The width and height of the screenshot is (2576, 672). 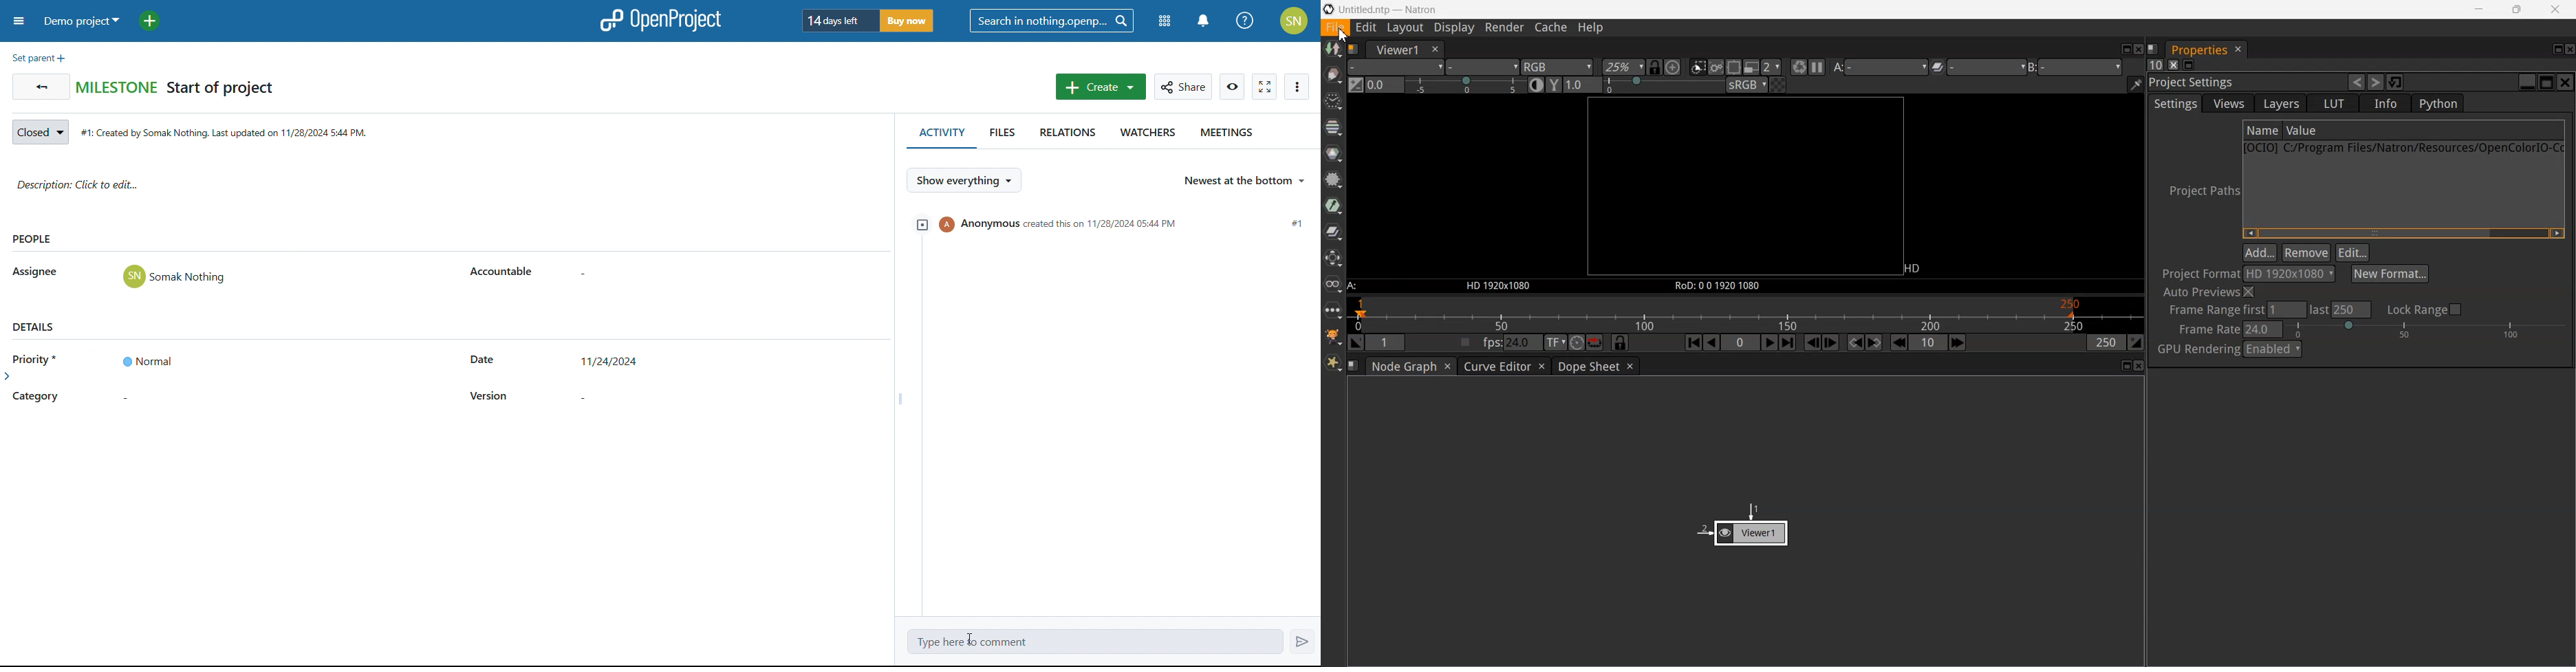 I want to click on Help, so click(x=1590, y=28).